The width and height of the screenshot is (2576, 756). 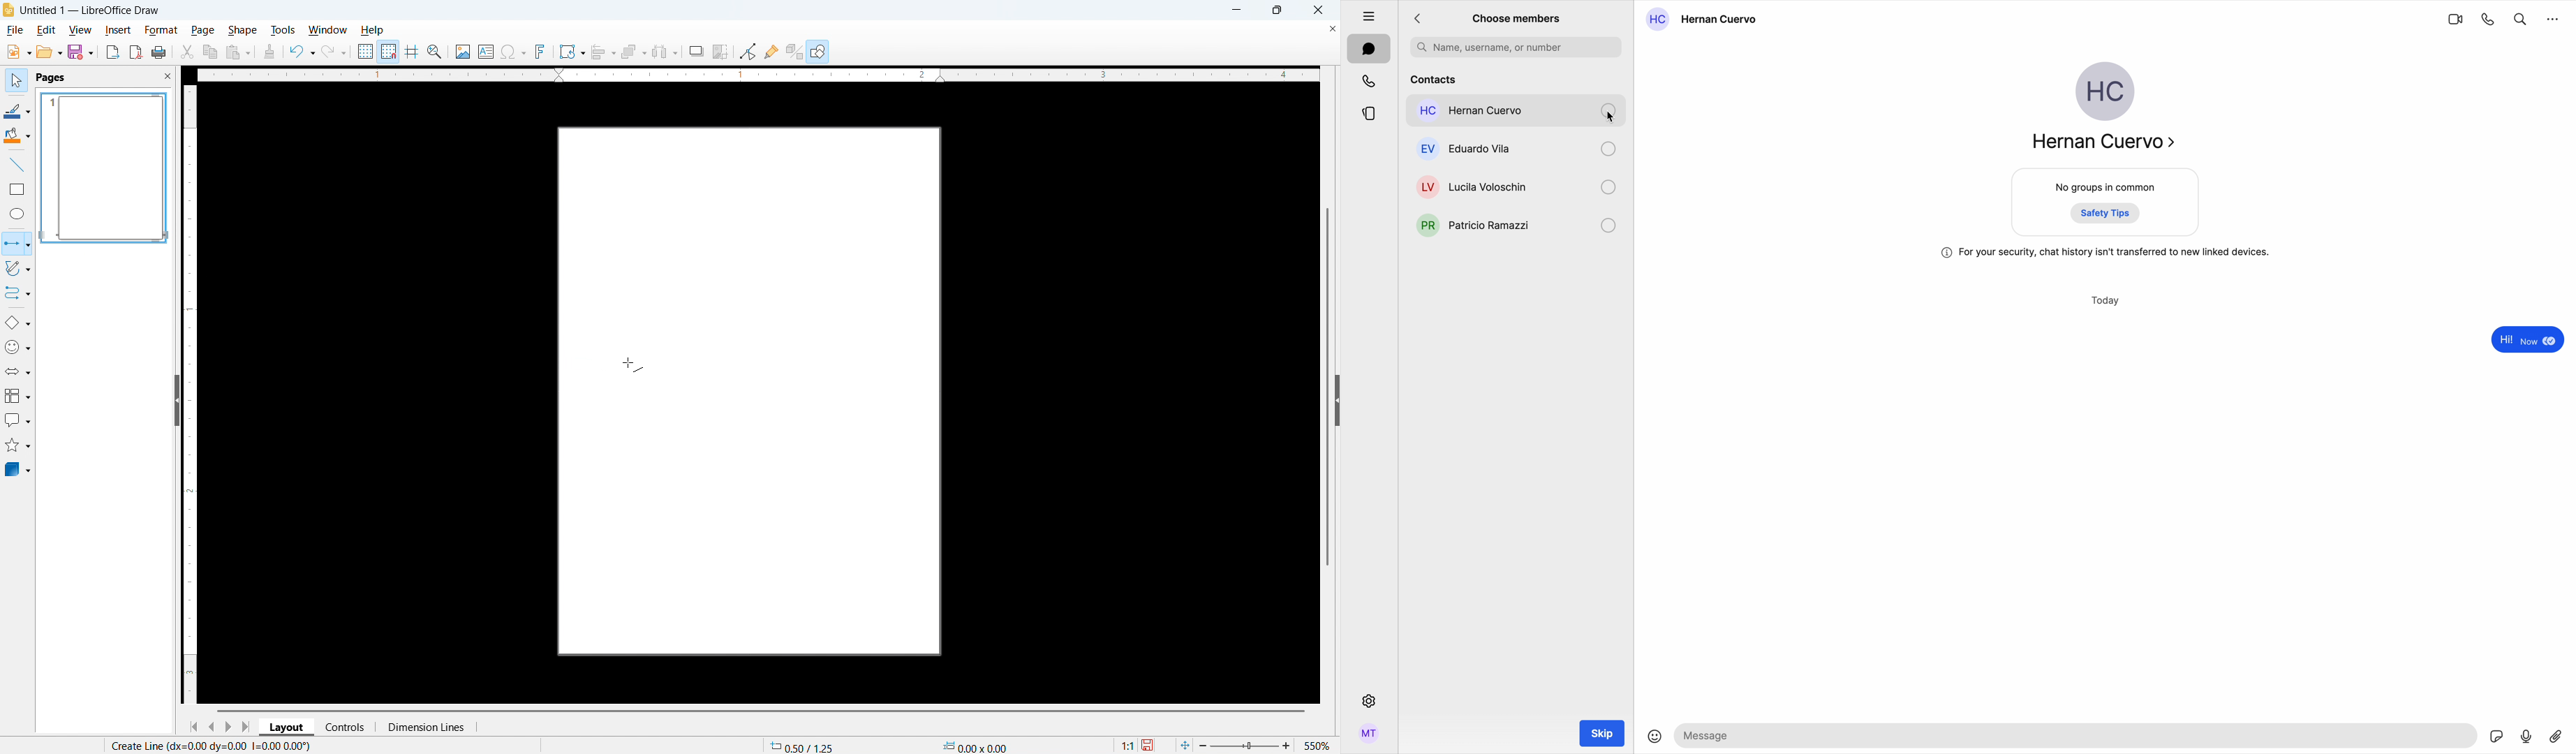 What do you see at coordinates (211, 727) in the screenshot?
I see `Previous page ` at bounding box center [211, 727].